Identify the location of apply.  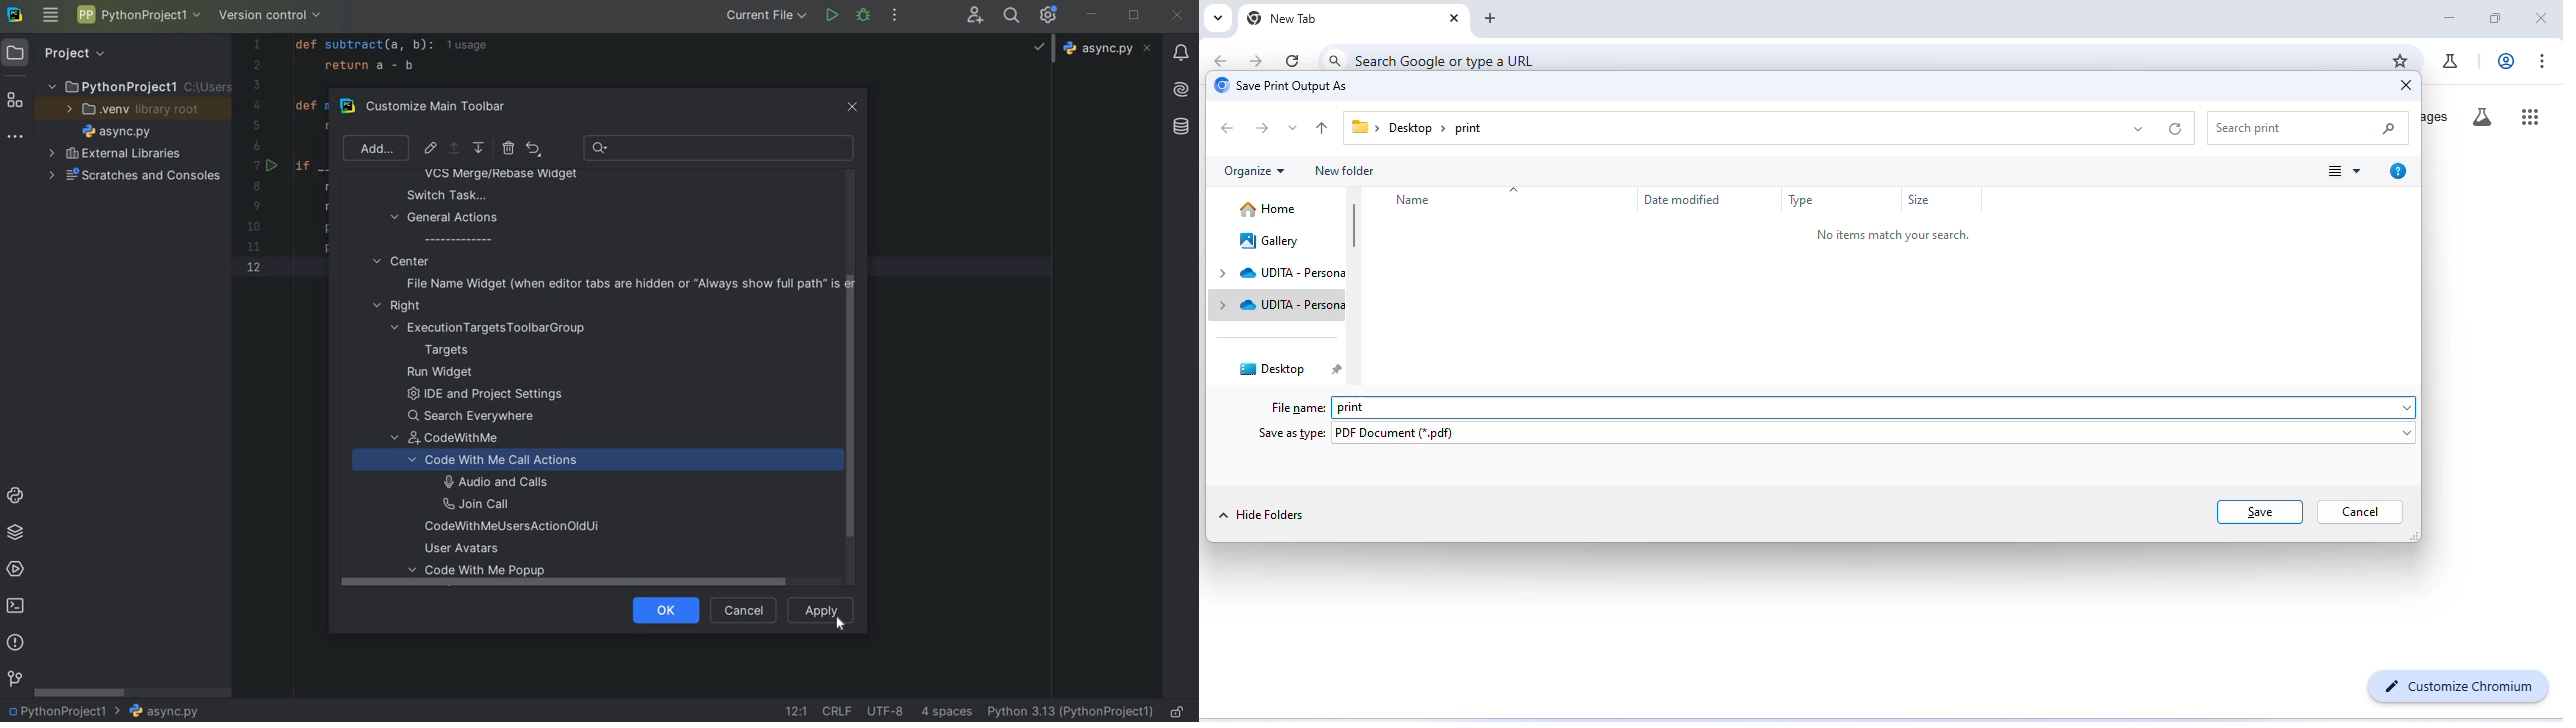
(822, 610).